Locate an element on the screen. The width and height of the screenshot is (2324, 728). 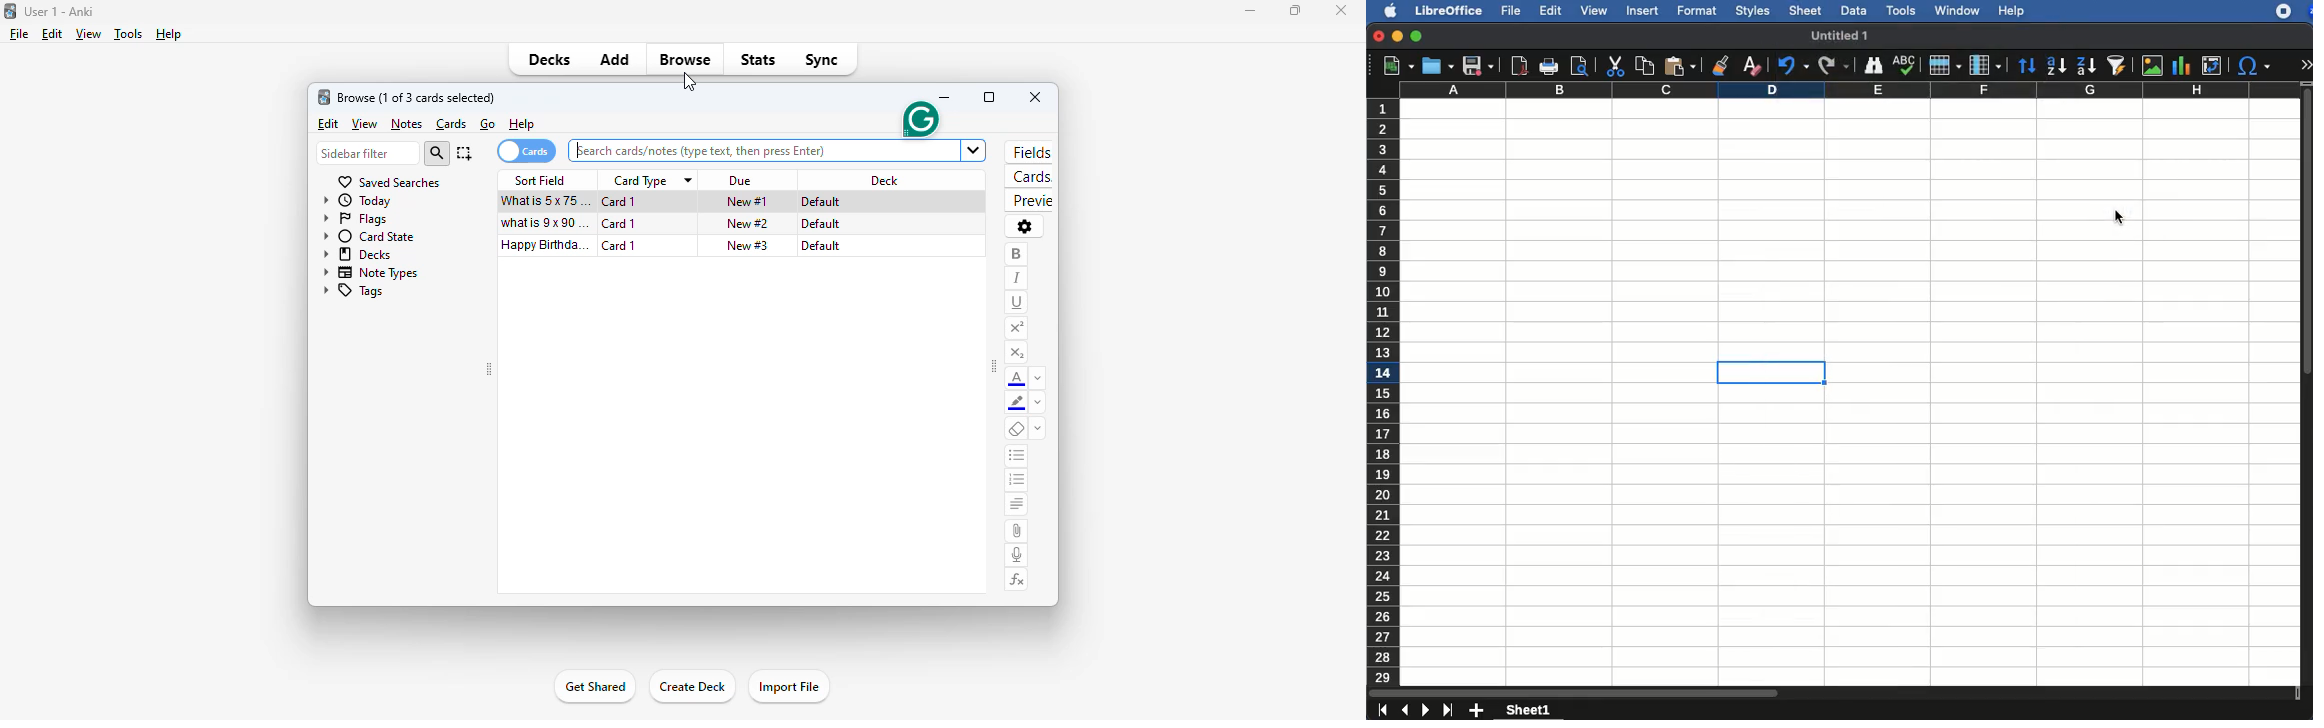
underline is located at coordinates (1017, 303).